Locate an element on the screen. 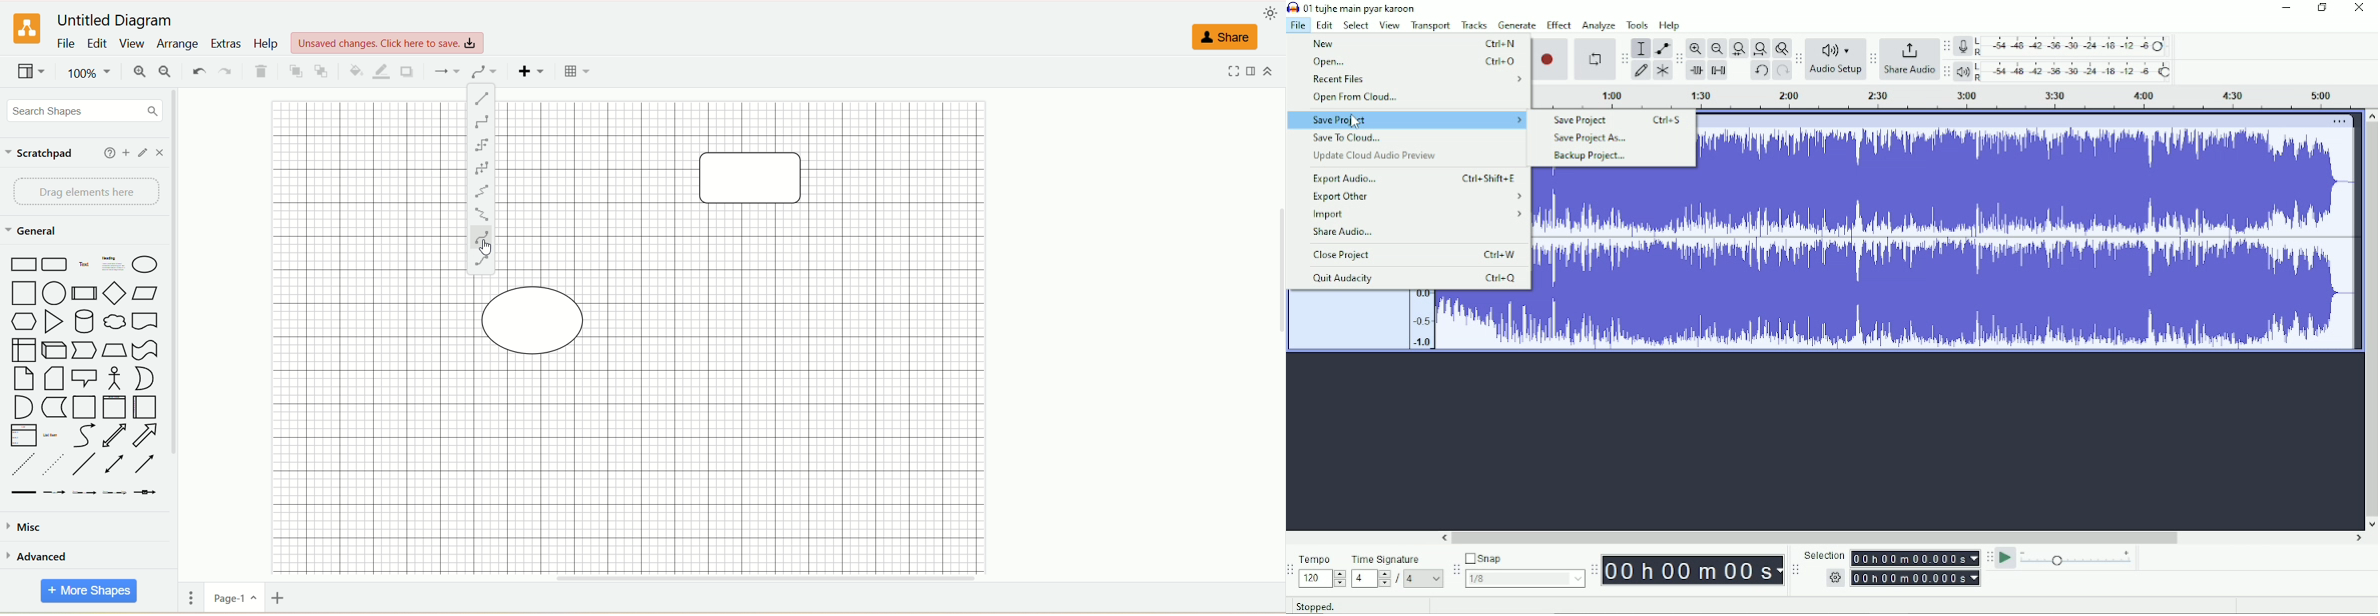  insert is located at coordinates (530, 72).